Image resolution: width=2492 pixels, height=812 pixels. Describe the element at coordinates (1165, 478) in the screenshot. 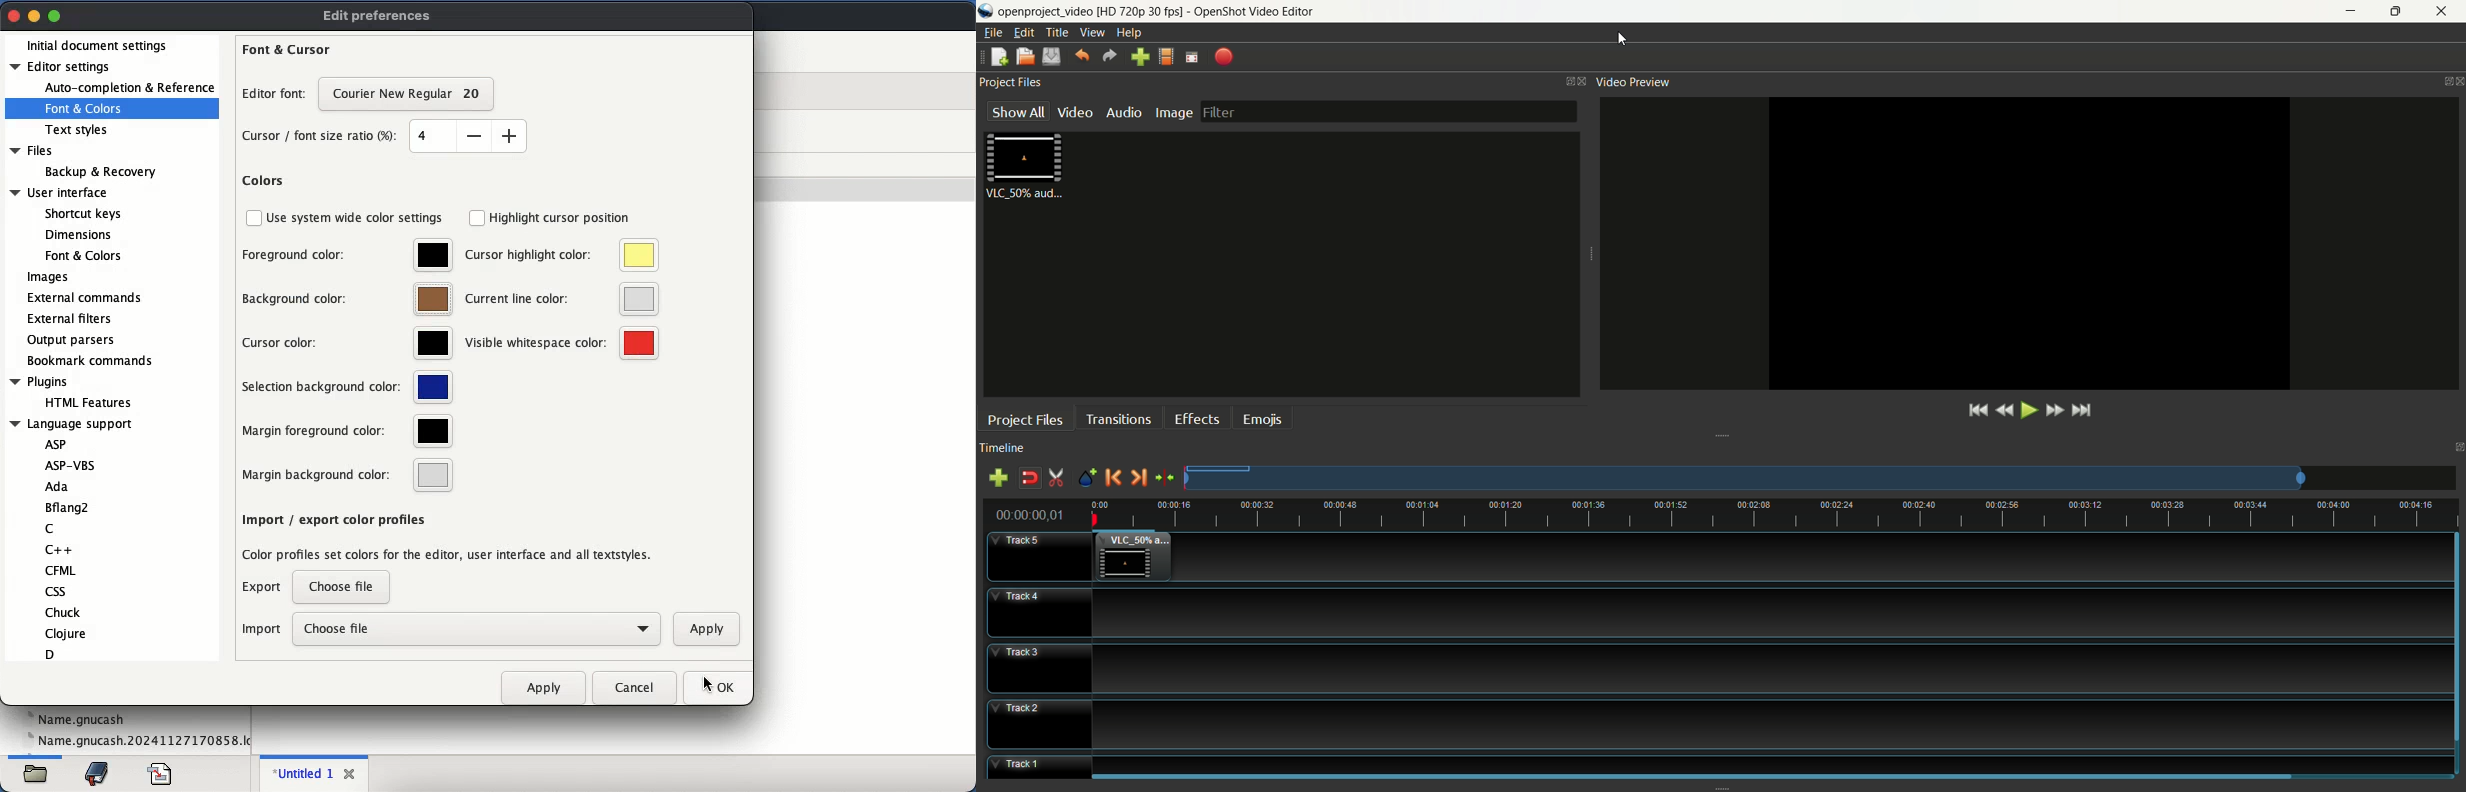

I see `center the timeline on the playhead` at that location.